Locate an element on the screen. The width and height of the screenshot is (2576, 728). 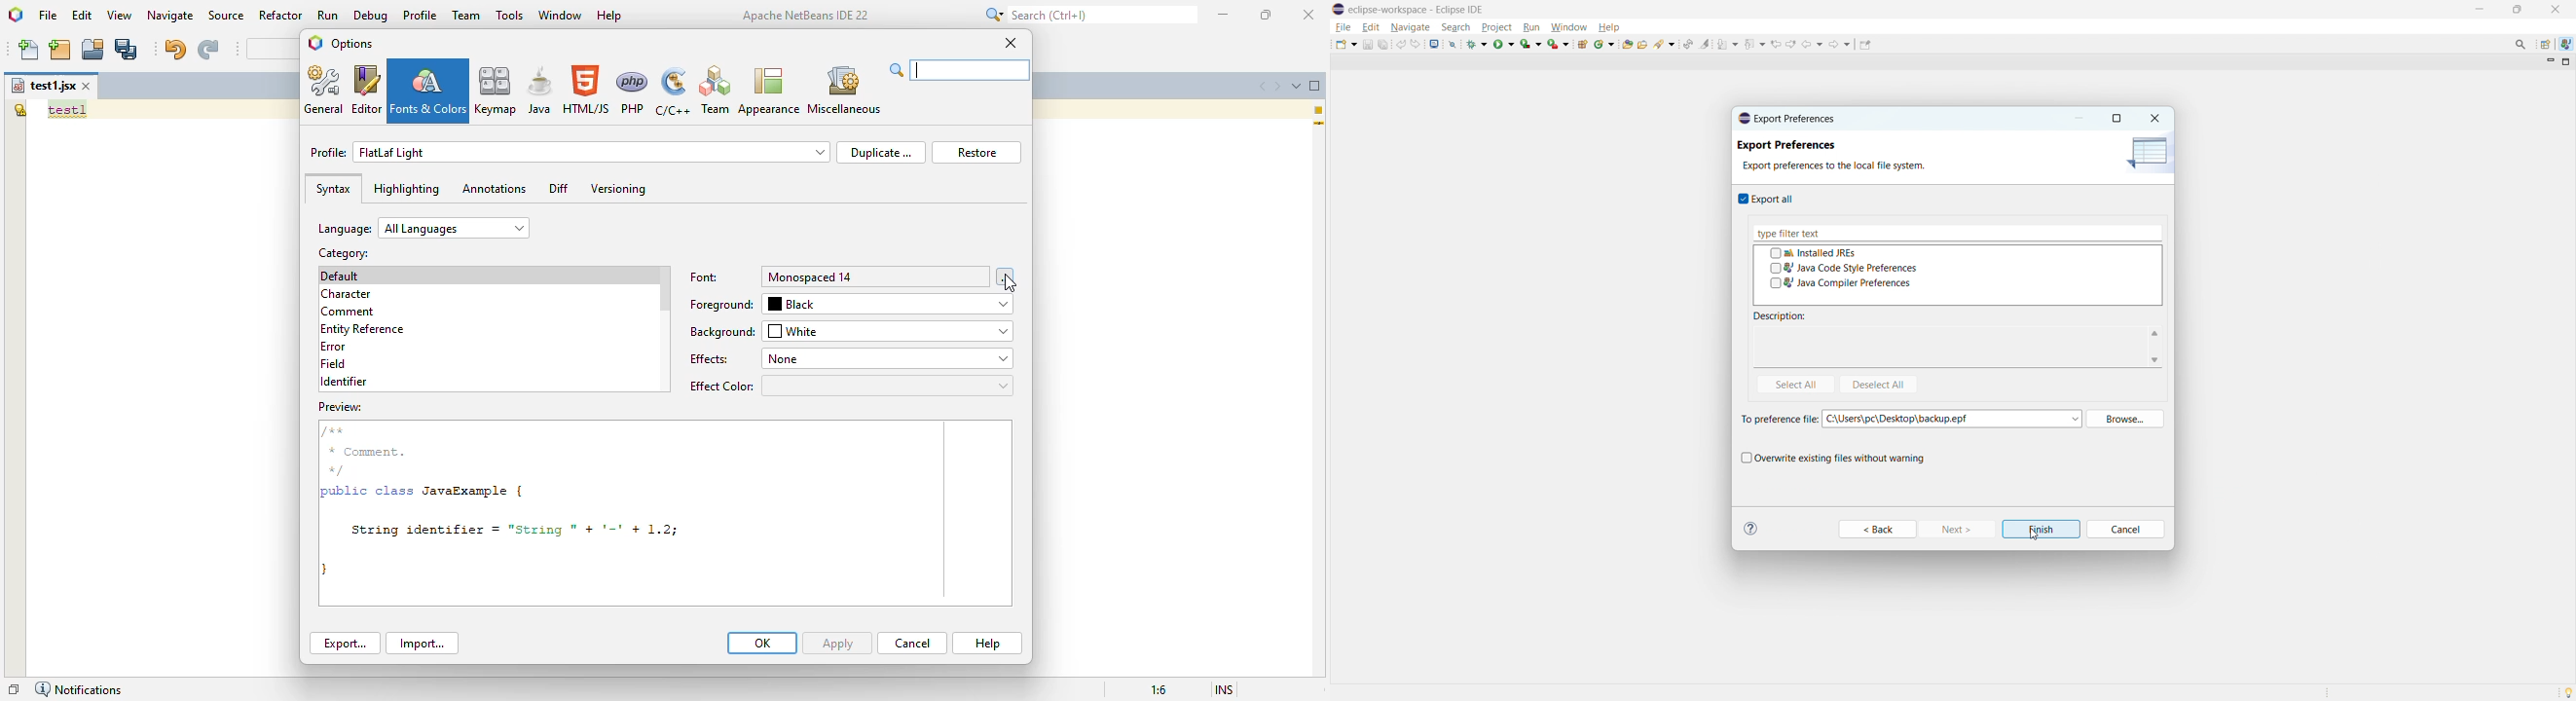
minimize view is located at coordinates (2549, 62).